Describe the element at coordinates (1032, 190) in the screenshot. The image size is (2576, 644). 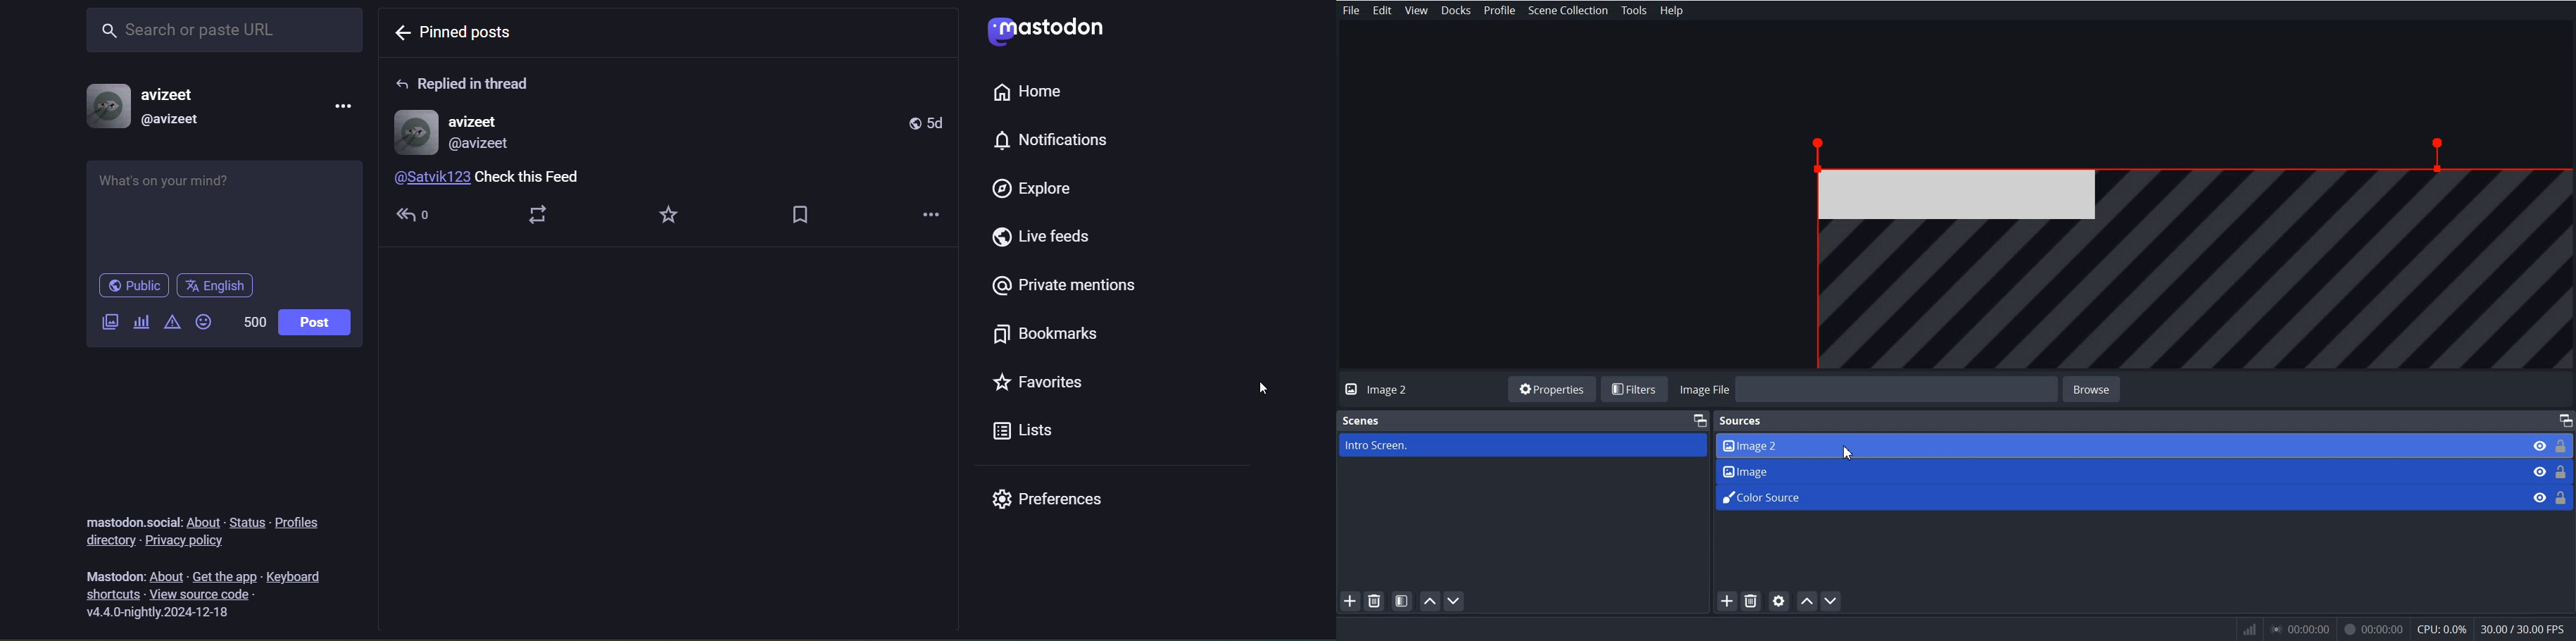
I see `explore` at that location.